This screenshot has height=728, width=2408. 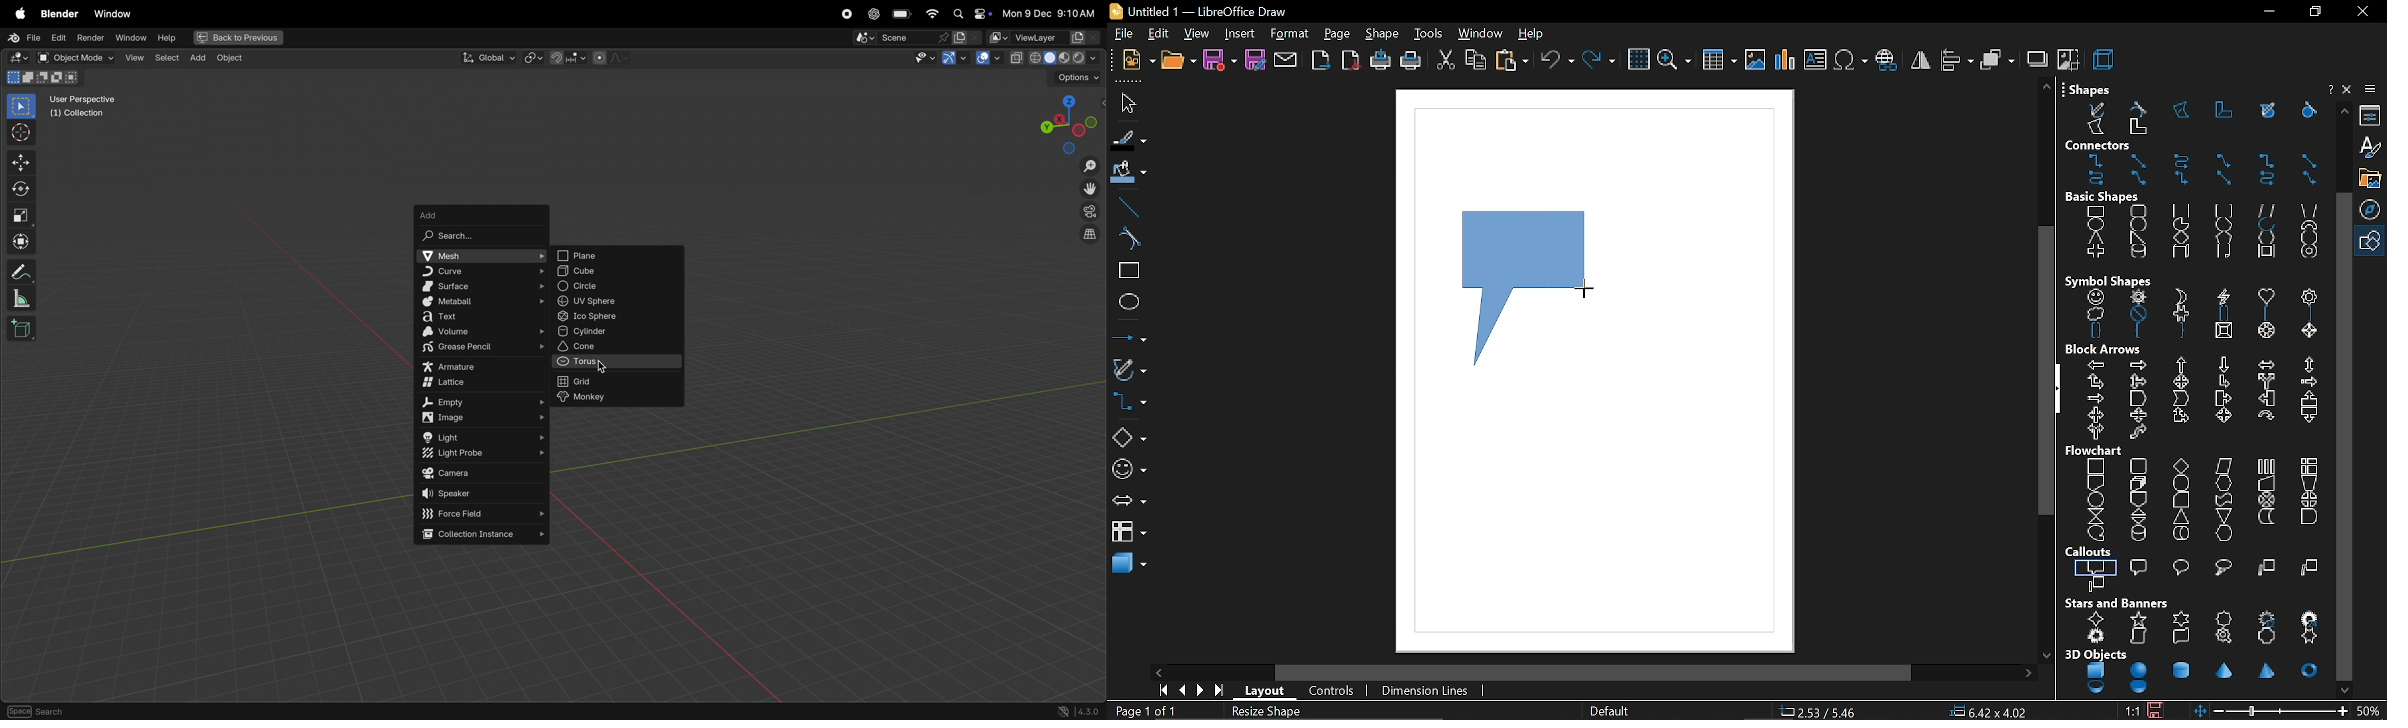 I want to click on co-ordinate, so click(x=1825, y=712).